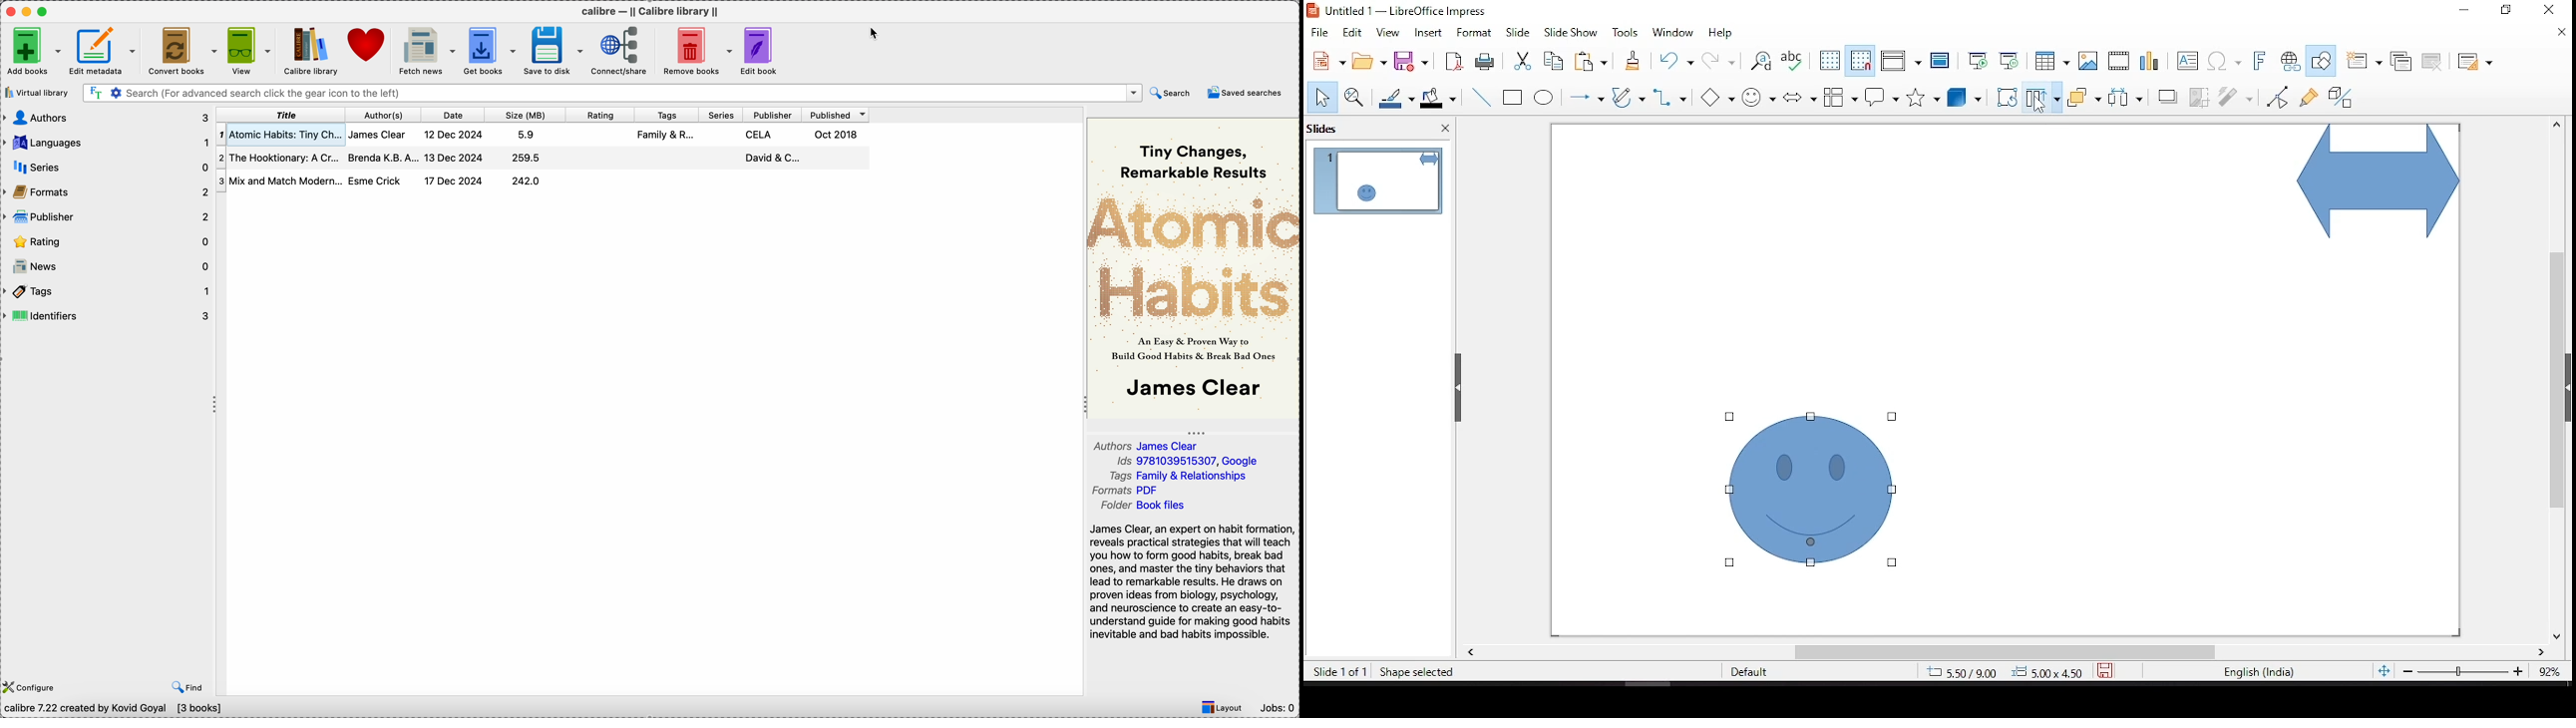  I want to click on crop image, so click(2200, 95).